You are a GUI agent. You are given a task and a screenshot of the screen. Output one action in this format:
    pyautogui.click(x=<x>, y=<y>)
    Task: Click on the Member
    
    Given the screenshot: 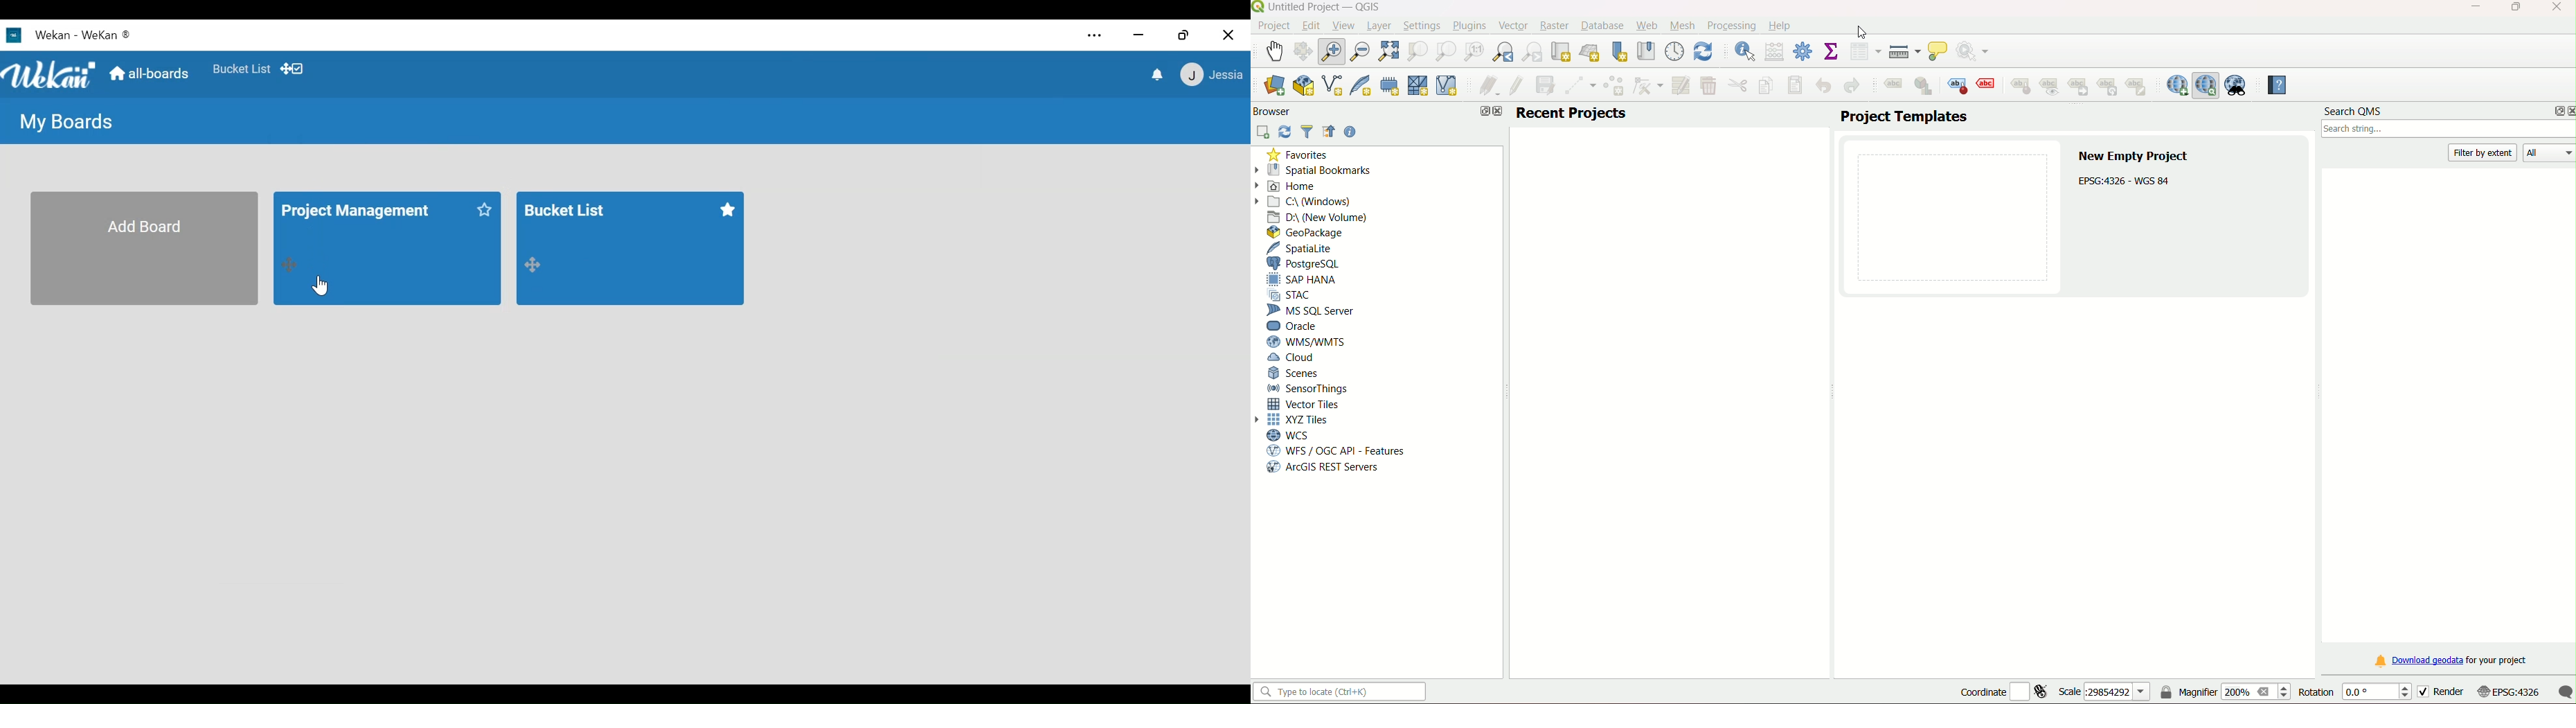 What is the action you would take?
    pyautogui.click(x=1211, y=76)
    